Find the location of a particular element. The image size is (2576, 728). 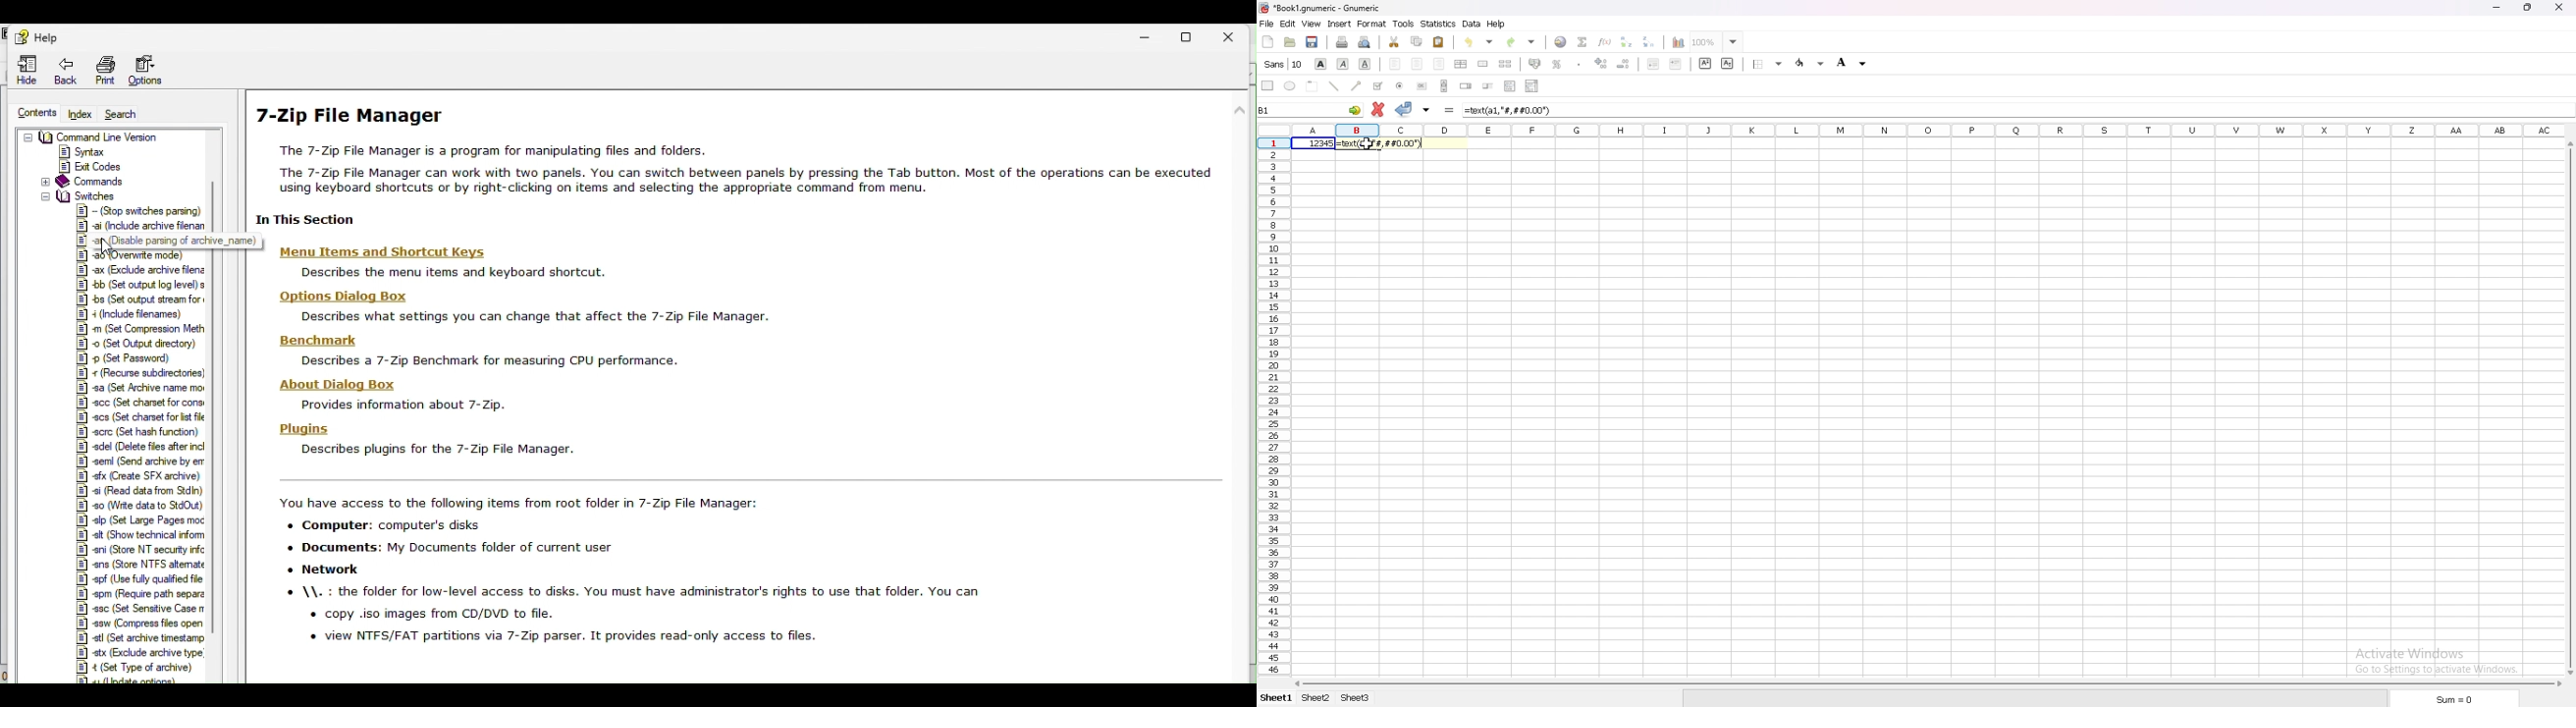

insert is located at coordinates (1340, 24).